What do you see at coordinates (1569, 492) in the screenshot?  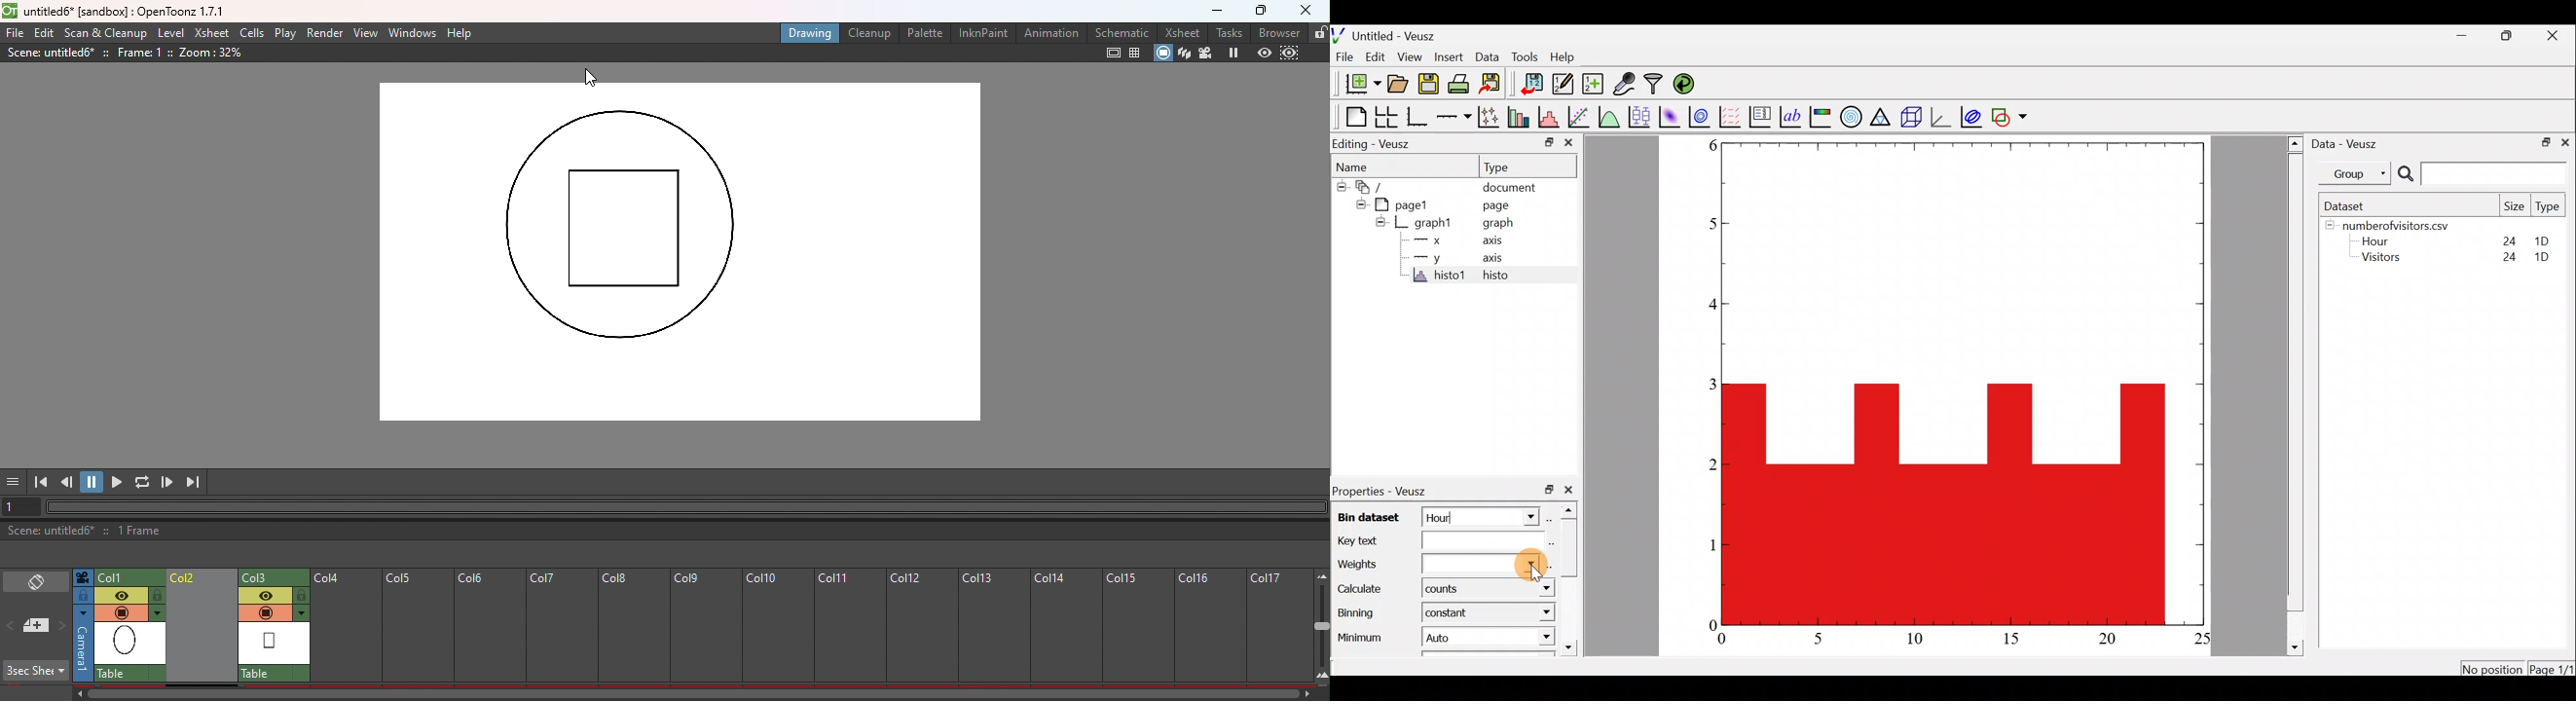 I see `close` at bounding box center [1569, 492].